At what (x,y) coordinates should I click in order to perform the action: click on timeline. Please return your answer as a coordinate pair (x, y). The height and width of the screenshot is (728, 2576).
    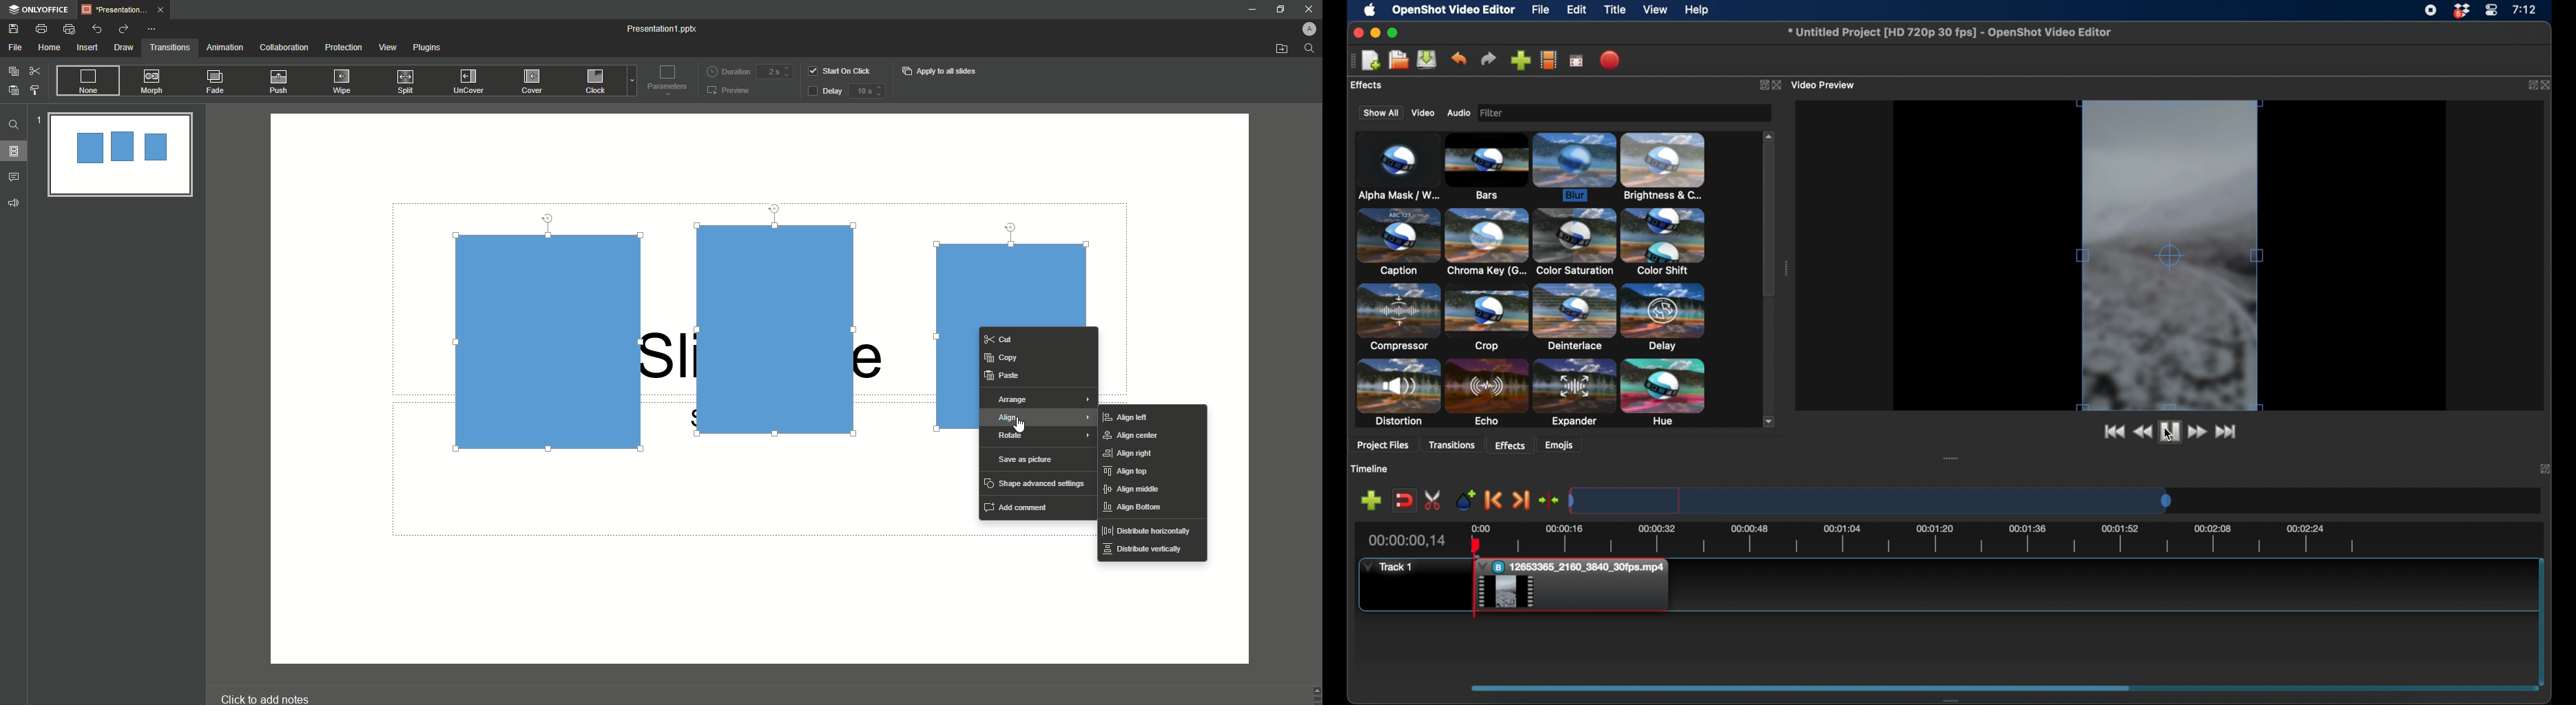
    Looking at the image, I should click on (1369, 469).